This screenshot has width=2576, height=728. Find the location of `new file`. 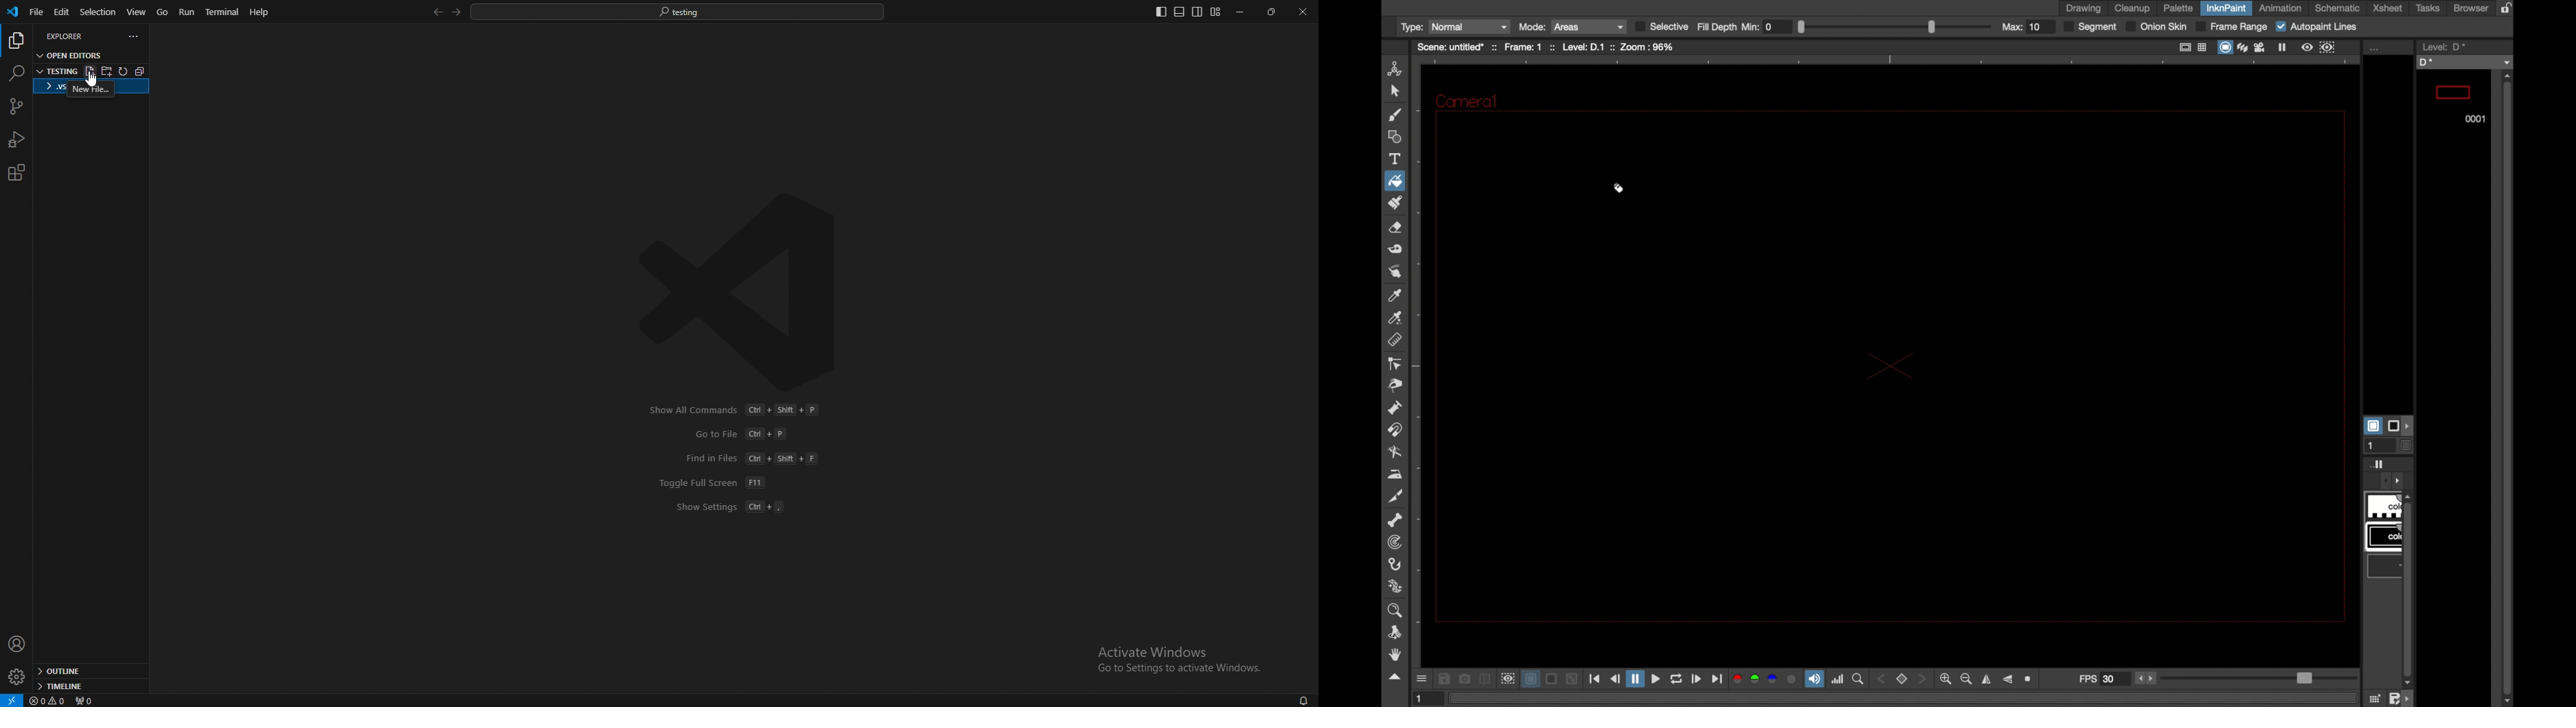

new file is located at coordinates (89, 71).